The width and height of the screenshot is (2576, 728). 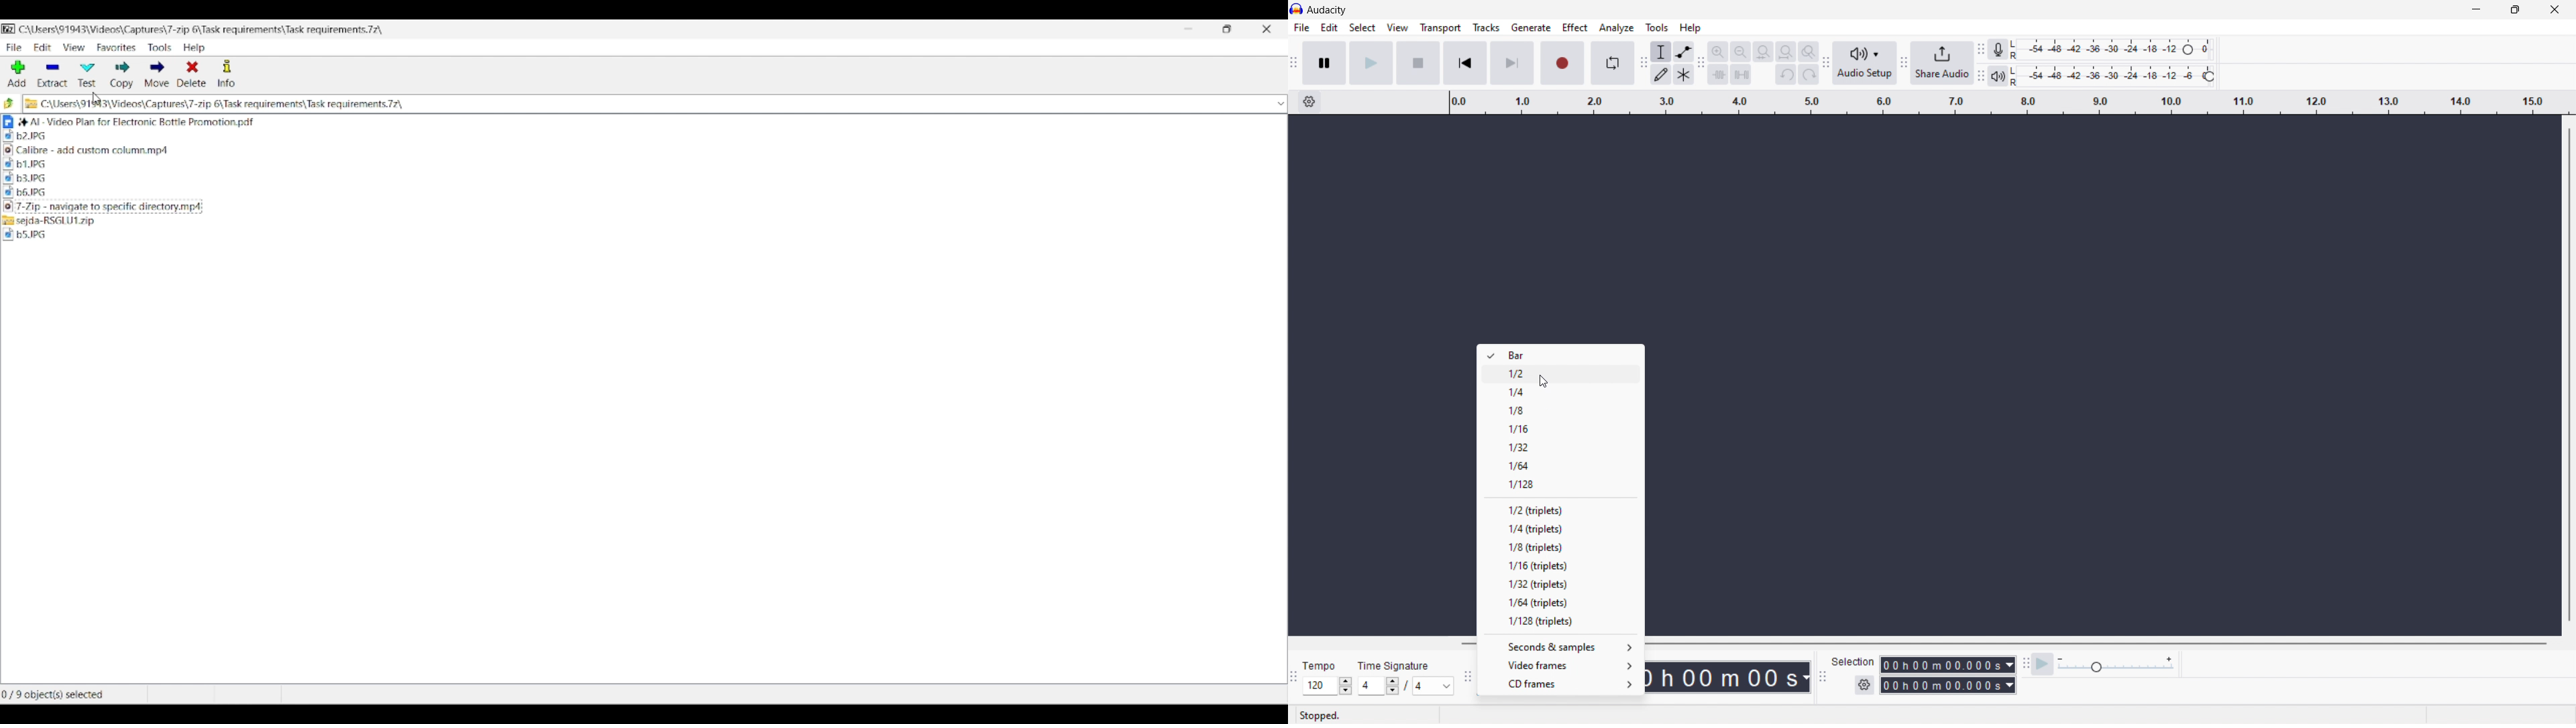 I want to click on Help menu, so click(x=195, y=48).